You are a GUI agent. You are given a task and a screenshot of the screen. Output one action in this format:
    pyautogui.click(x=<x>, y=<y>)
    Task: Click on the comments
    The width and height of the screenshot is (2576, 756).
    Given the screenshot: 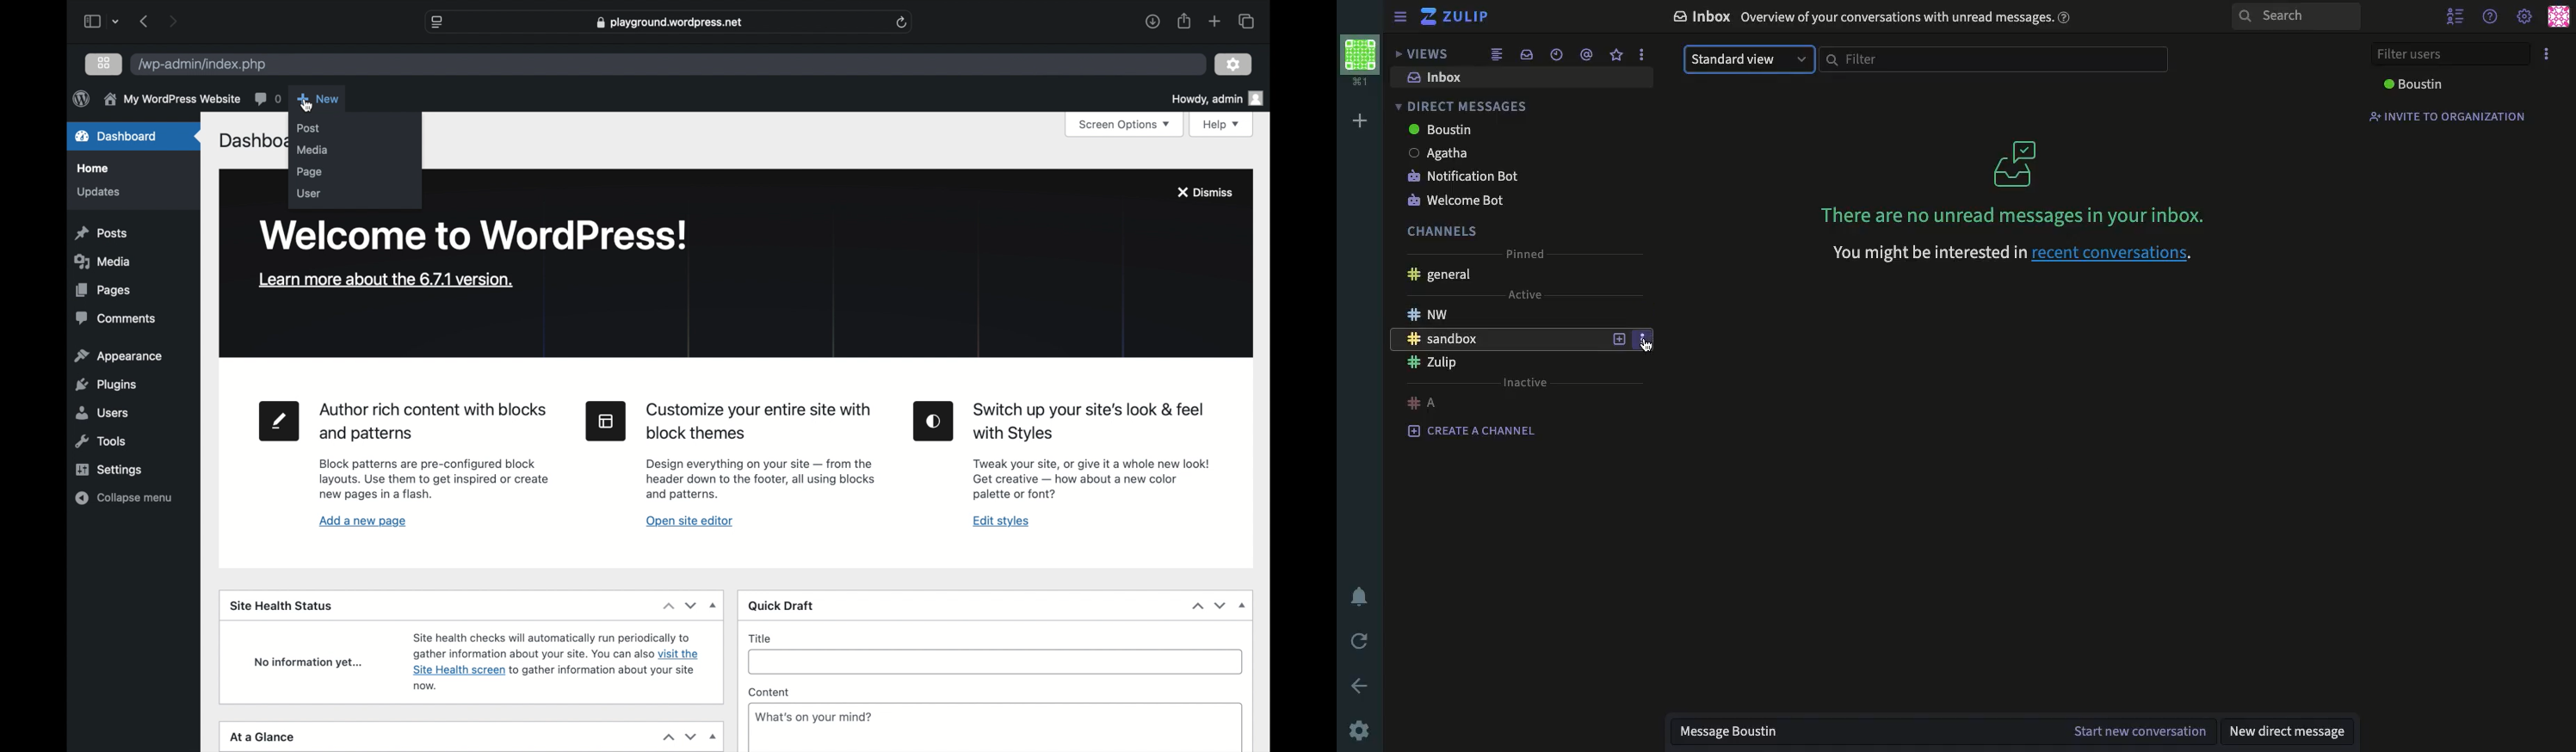 What is the action you would take?
    pyautogui.click(x=117, y=318)
    